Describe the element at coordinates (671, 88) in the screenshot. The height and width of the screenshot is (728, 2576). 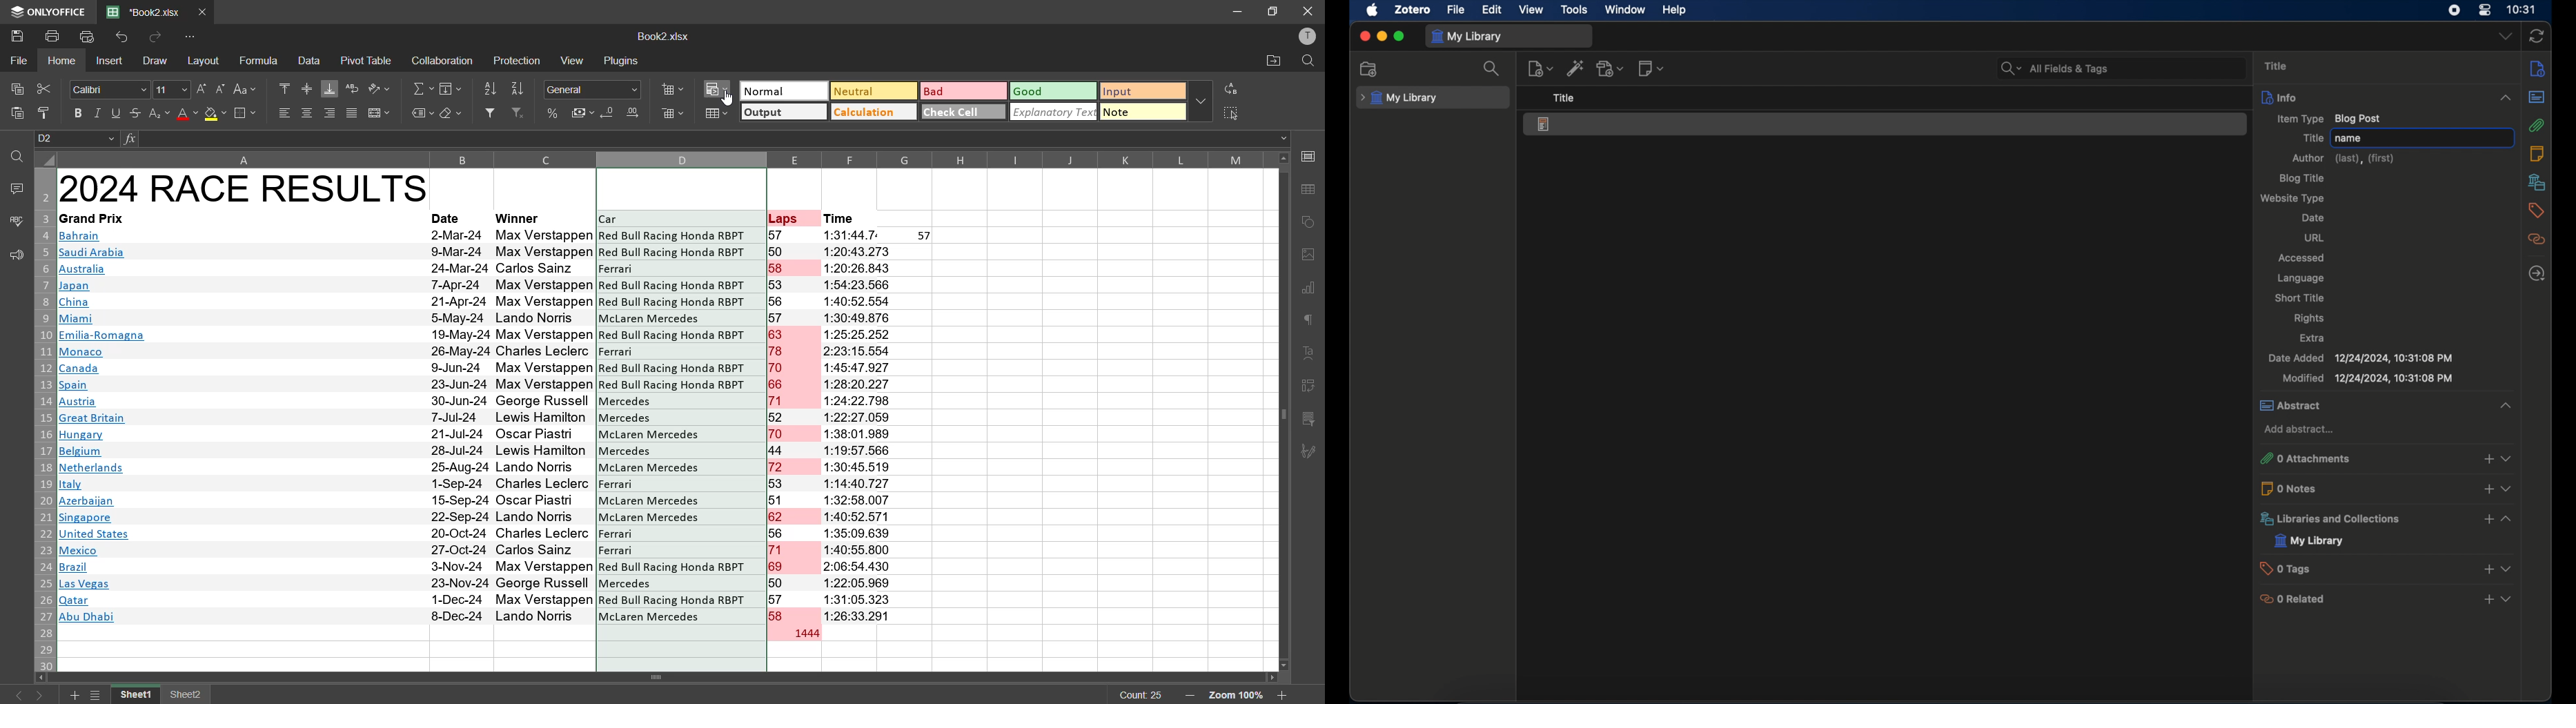
I see `insert cells` at that location.